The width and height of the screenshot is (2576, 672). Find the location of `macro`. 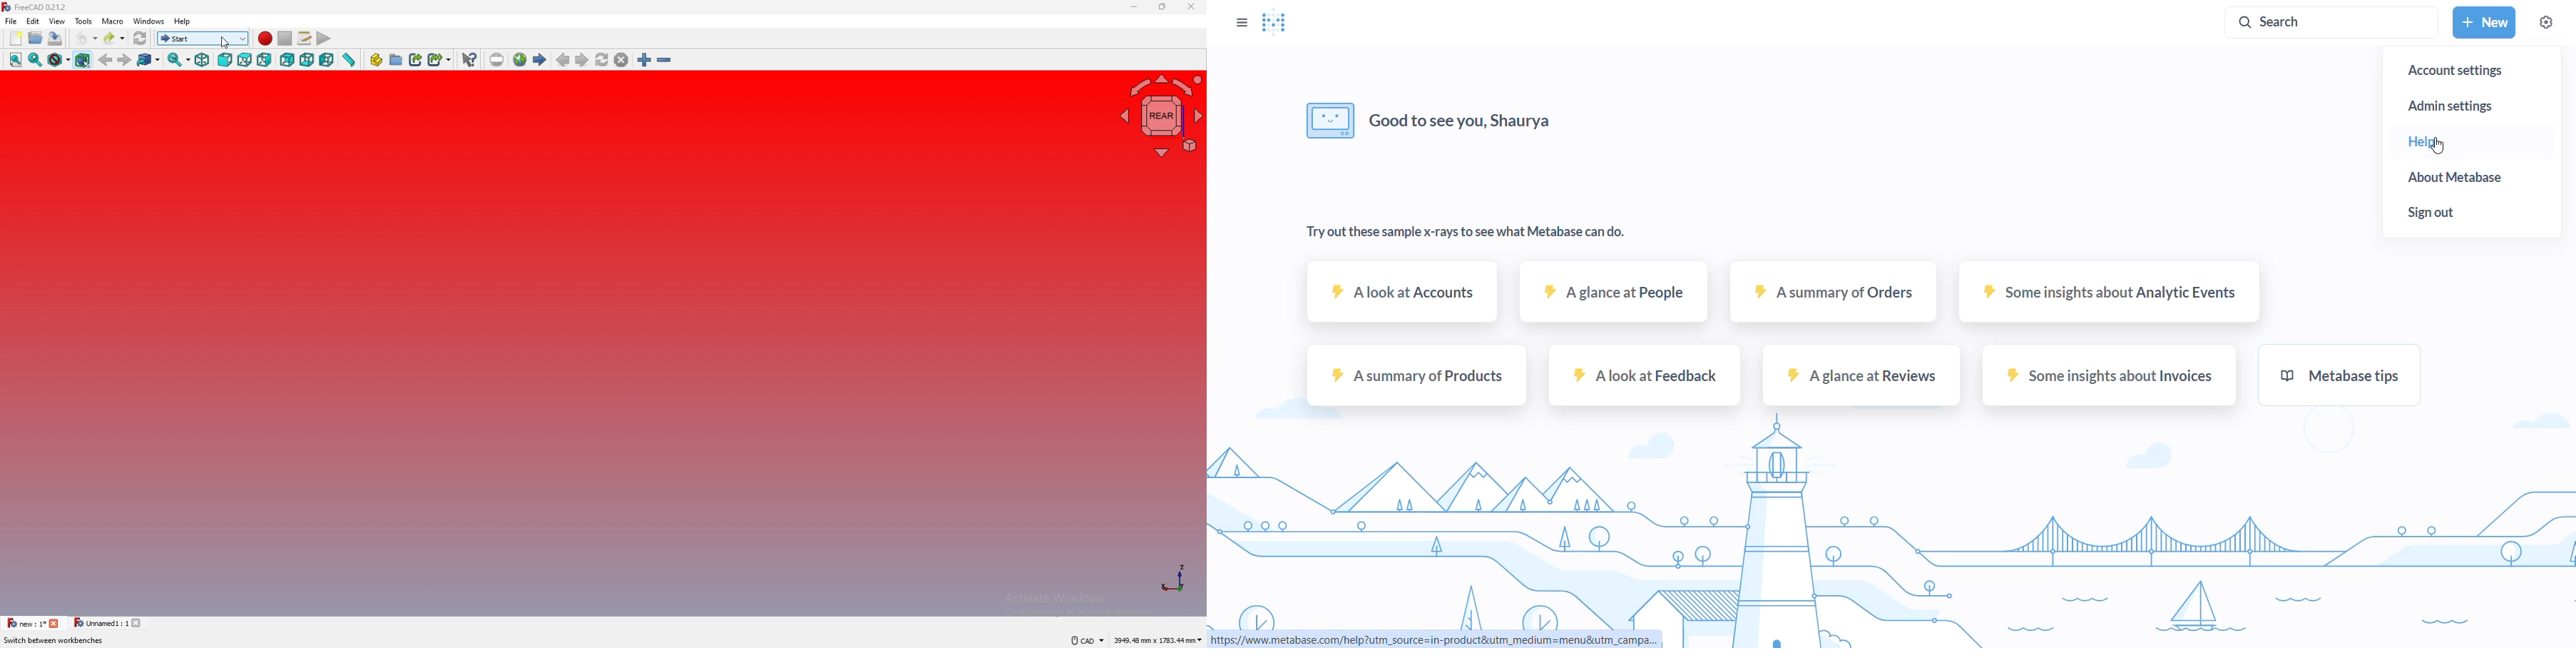

macro is located at coordinates (113, 20).